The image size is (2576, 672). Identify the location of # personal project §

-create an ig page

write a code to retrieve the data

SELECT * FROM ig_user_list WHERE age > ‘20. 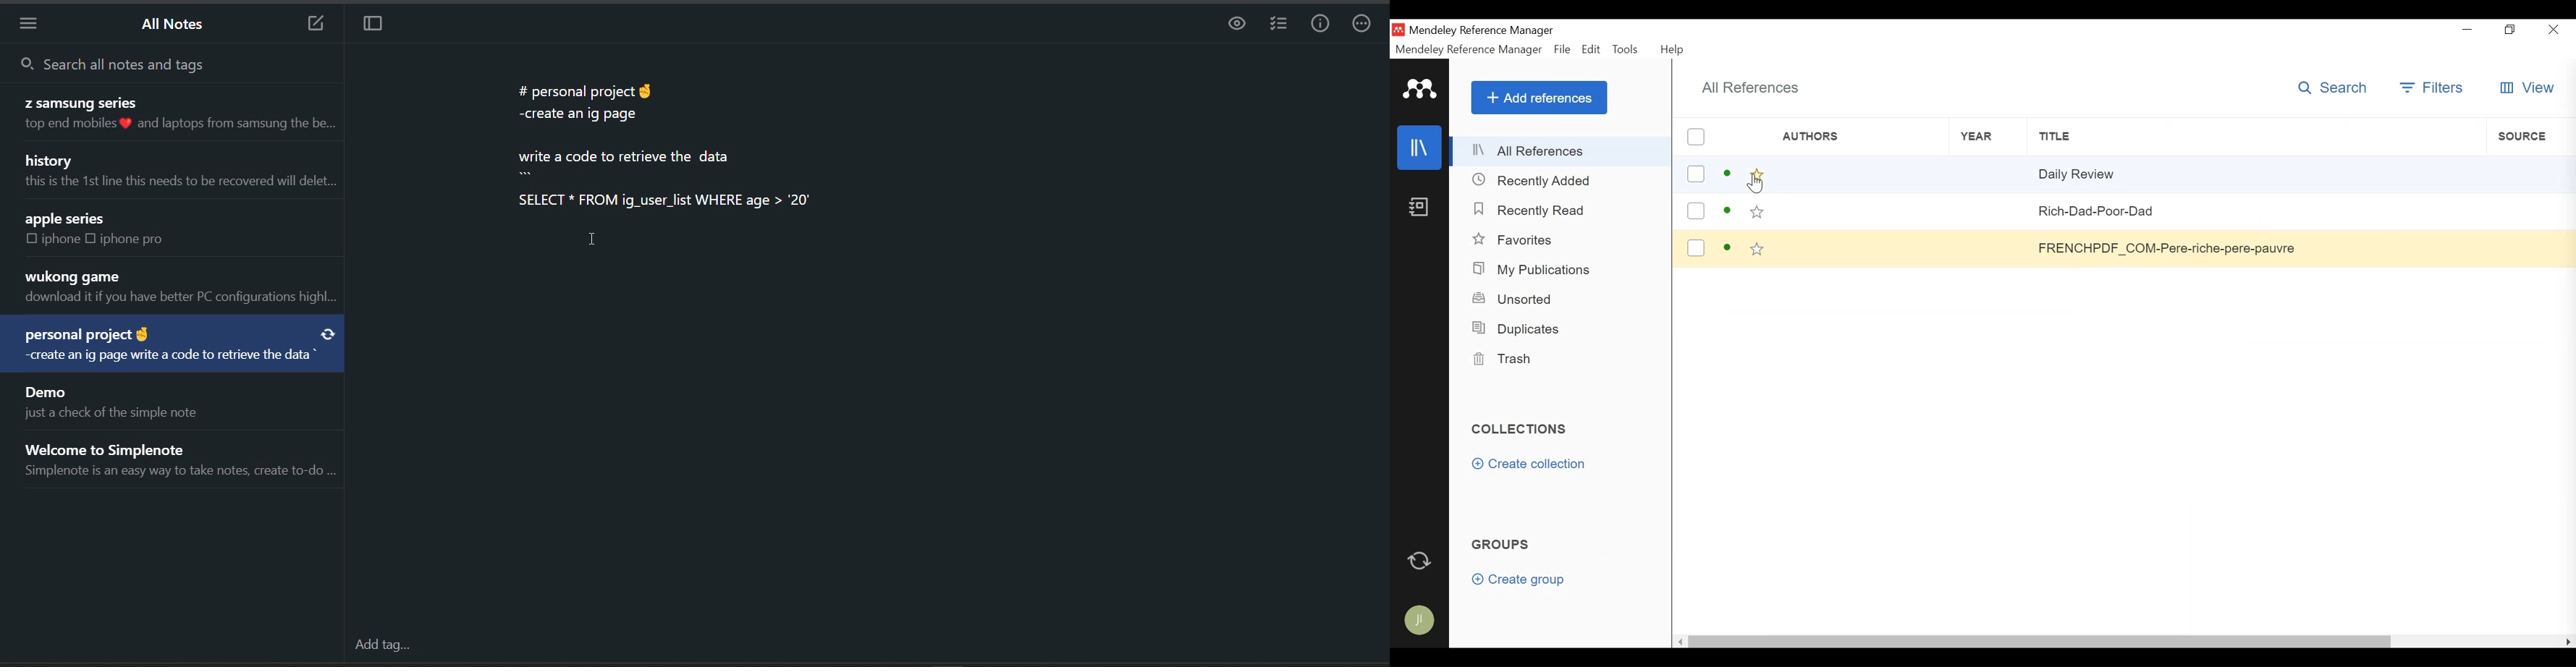
(667, 144).